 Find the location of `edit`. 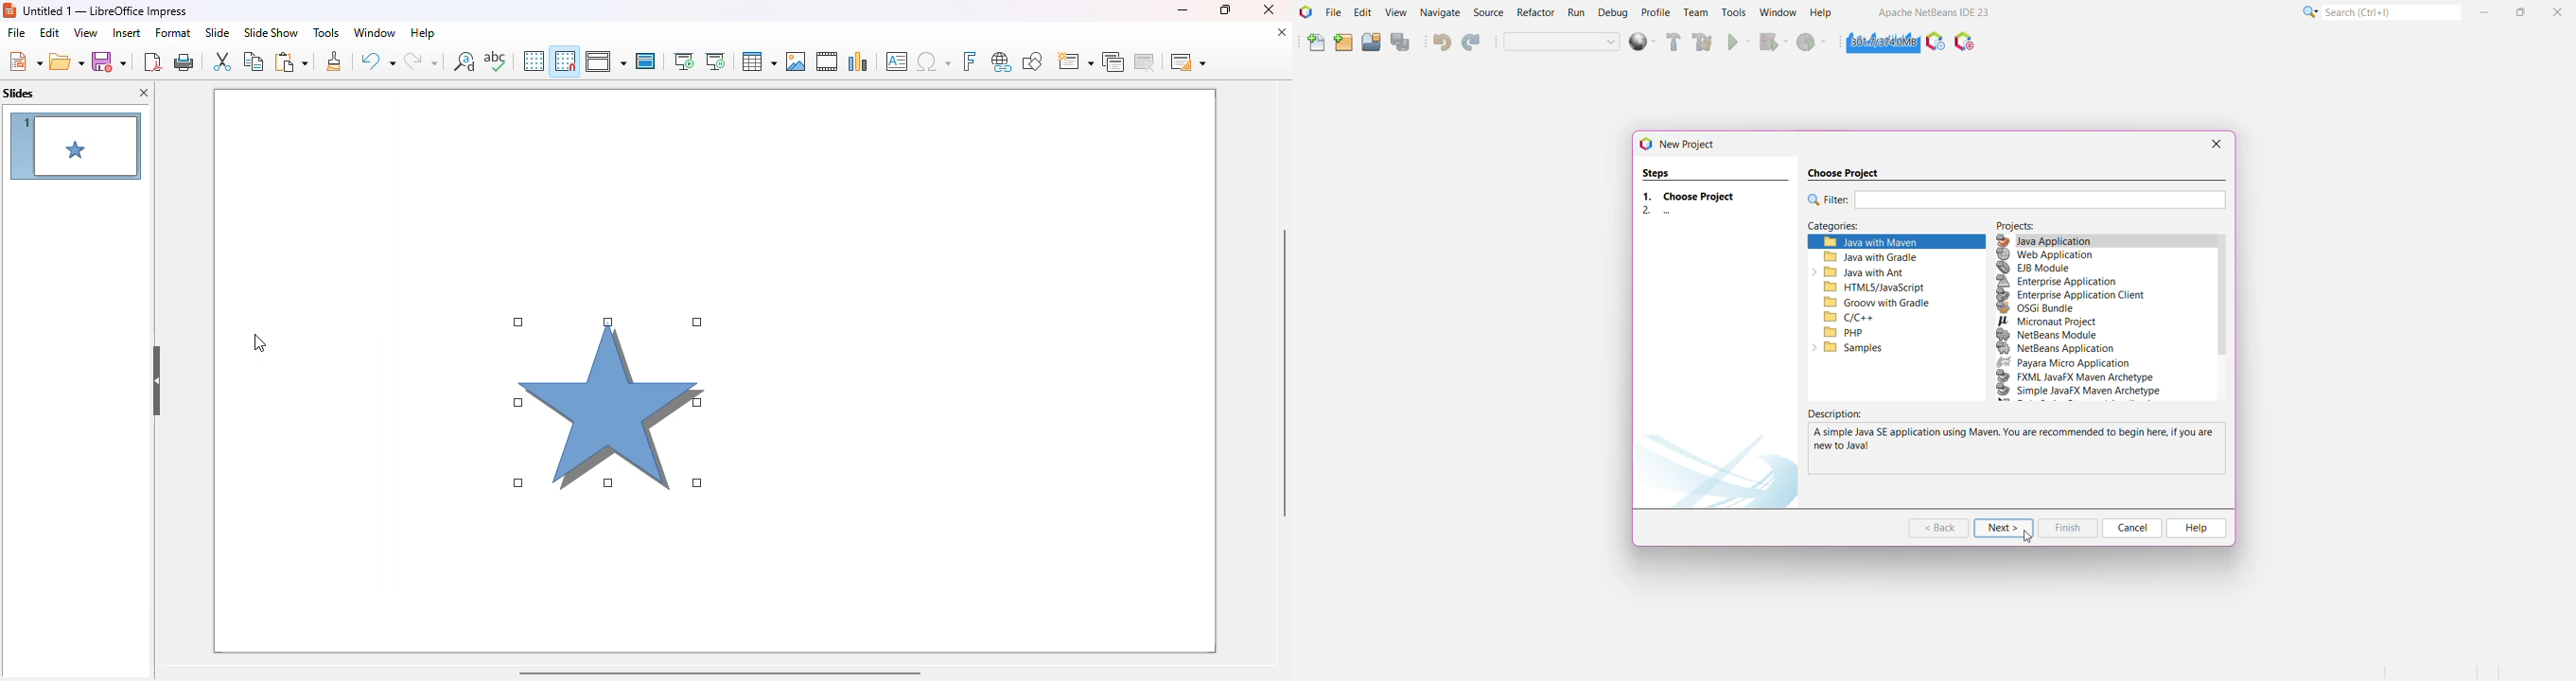

edit is located at coordinates (49, 32).